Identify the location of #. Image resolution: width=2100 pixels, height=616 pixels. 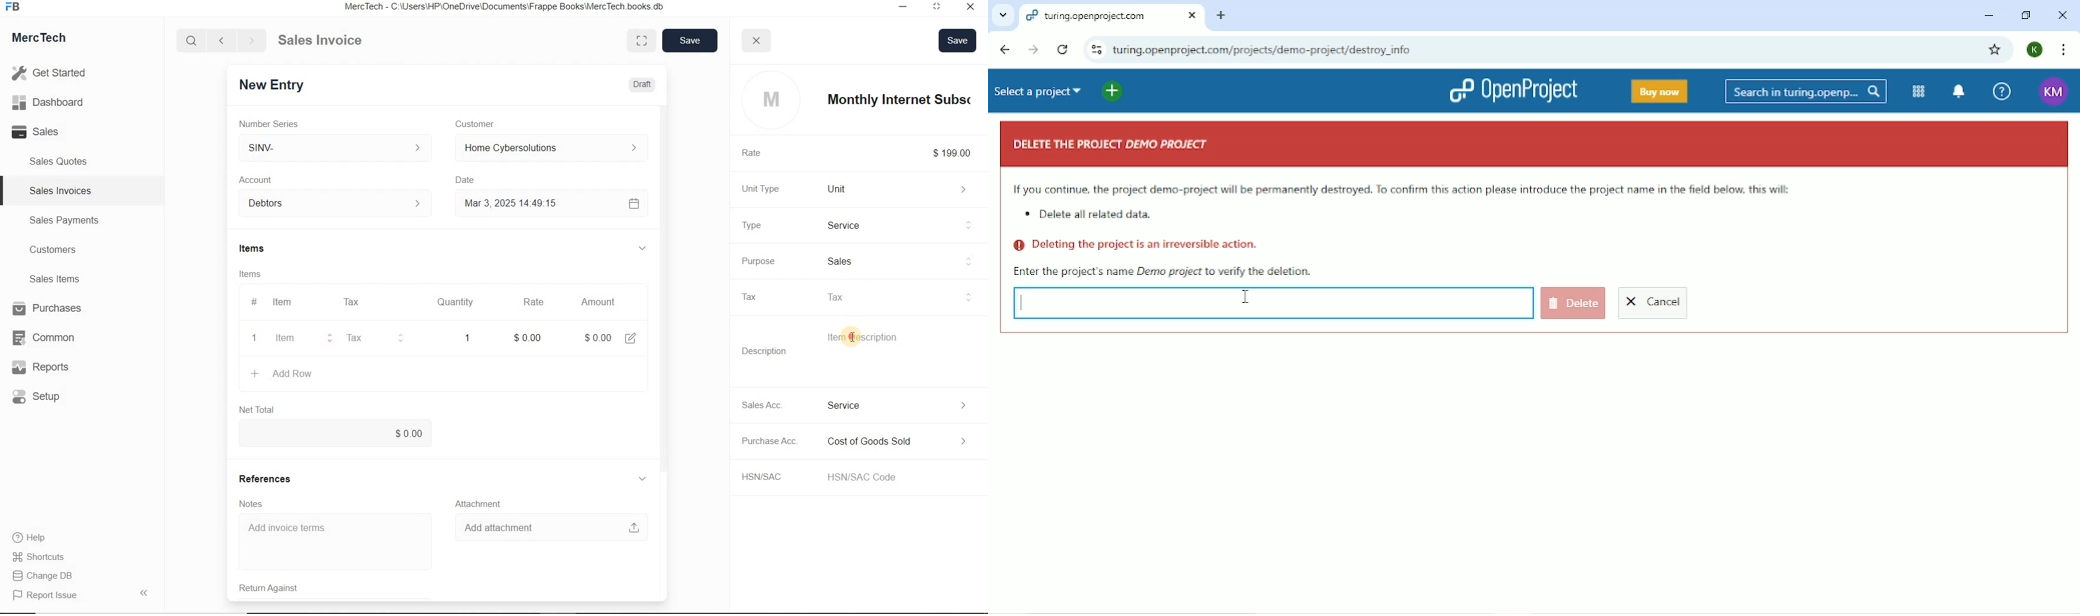
(382, 302).